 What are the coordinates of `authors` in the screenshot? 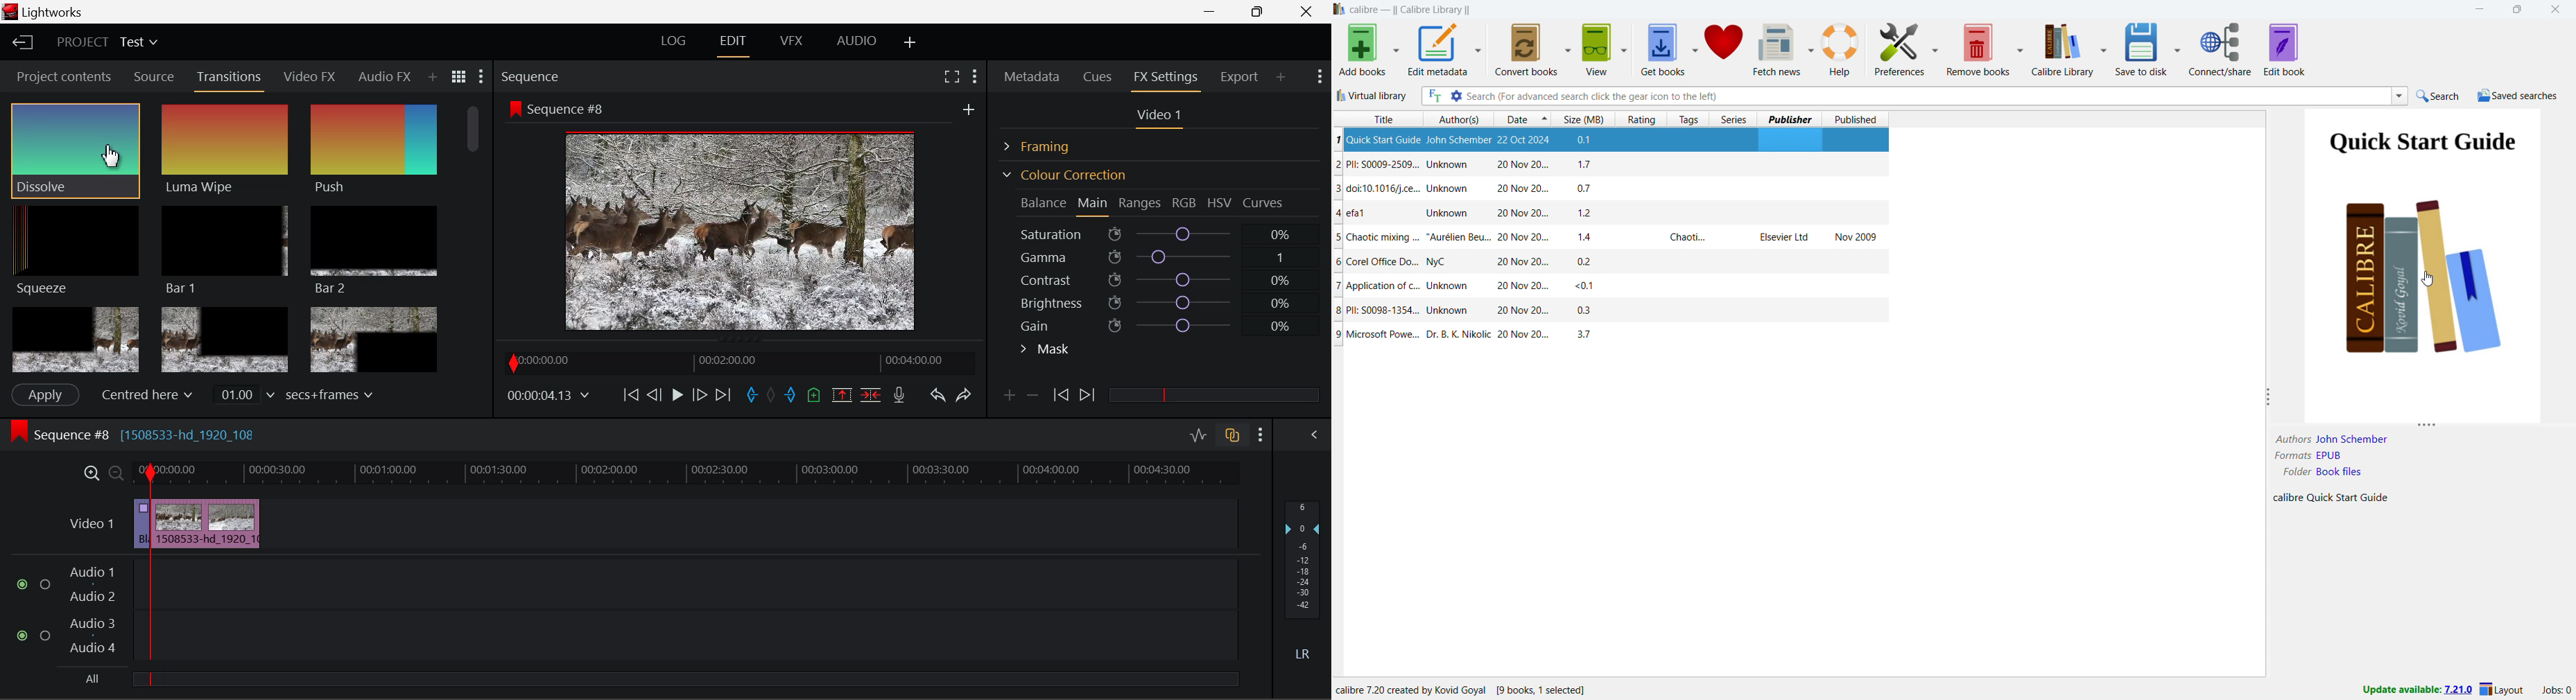 It's located at (1456, 119).